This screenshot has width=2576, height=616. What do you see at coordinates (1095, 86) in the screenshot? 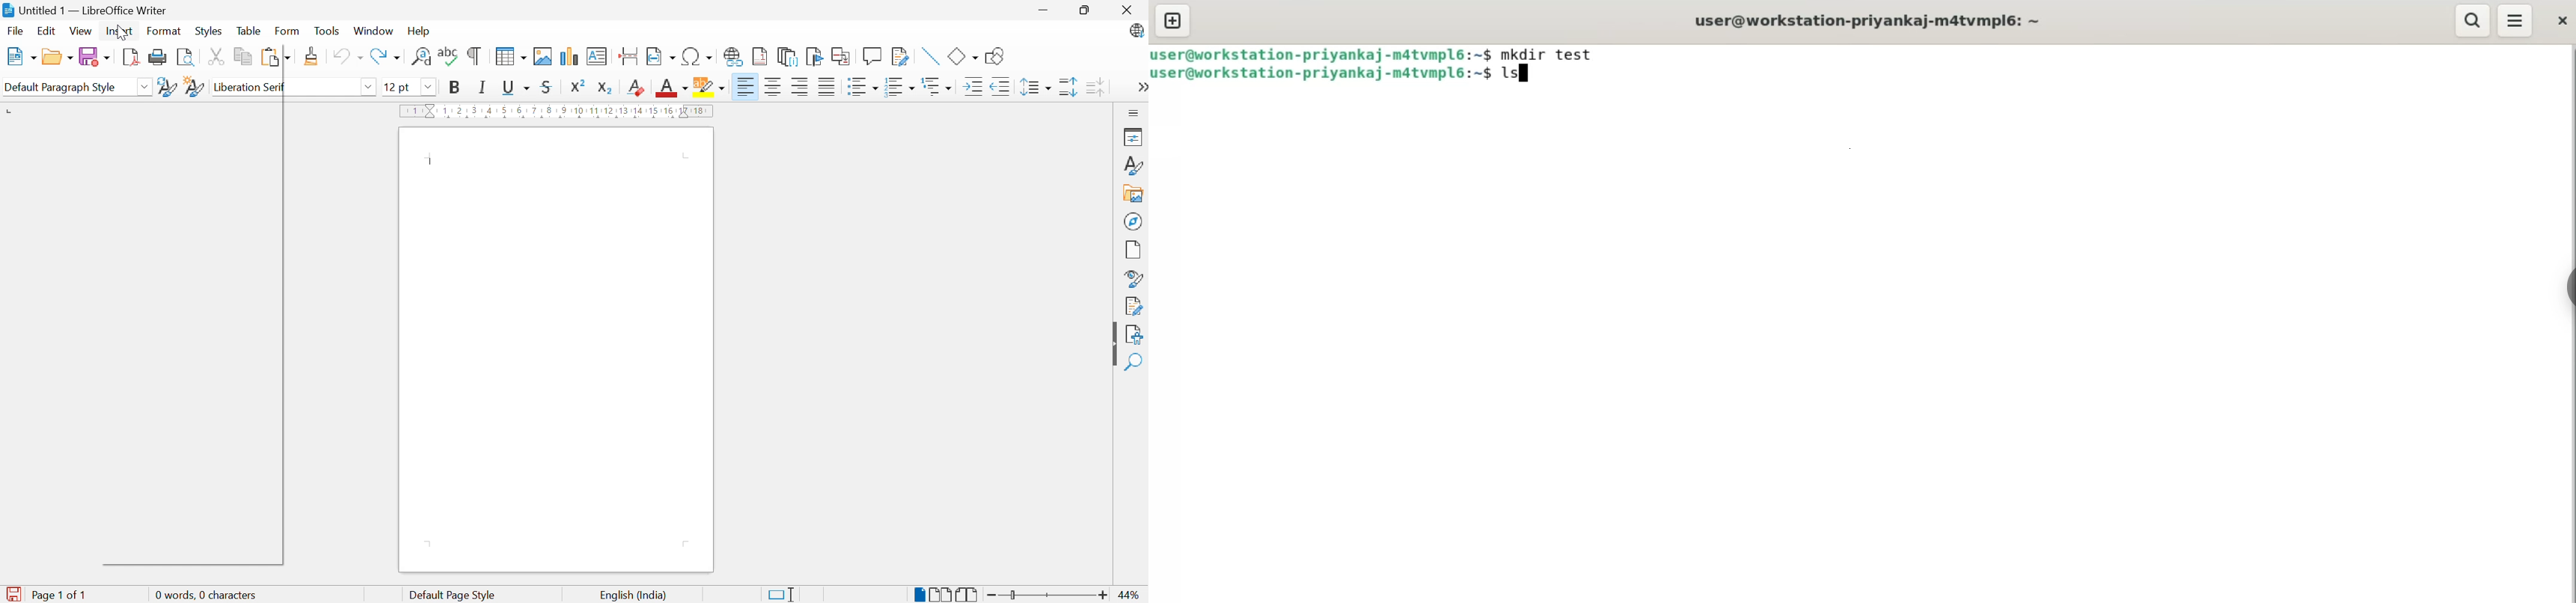
I see `Decrease paragraph spacing` at bounding box center [1095, 86].